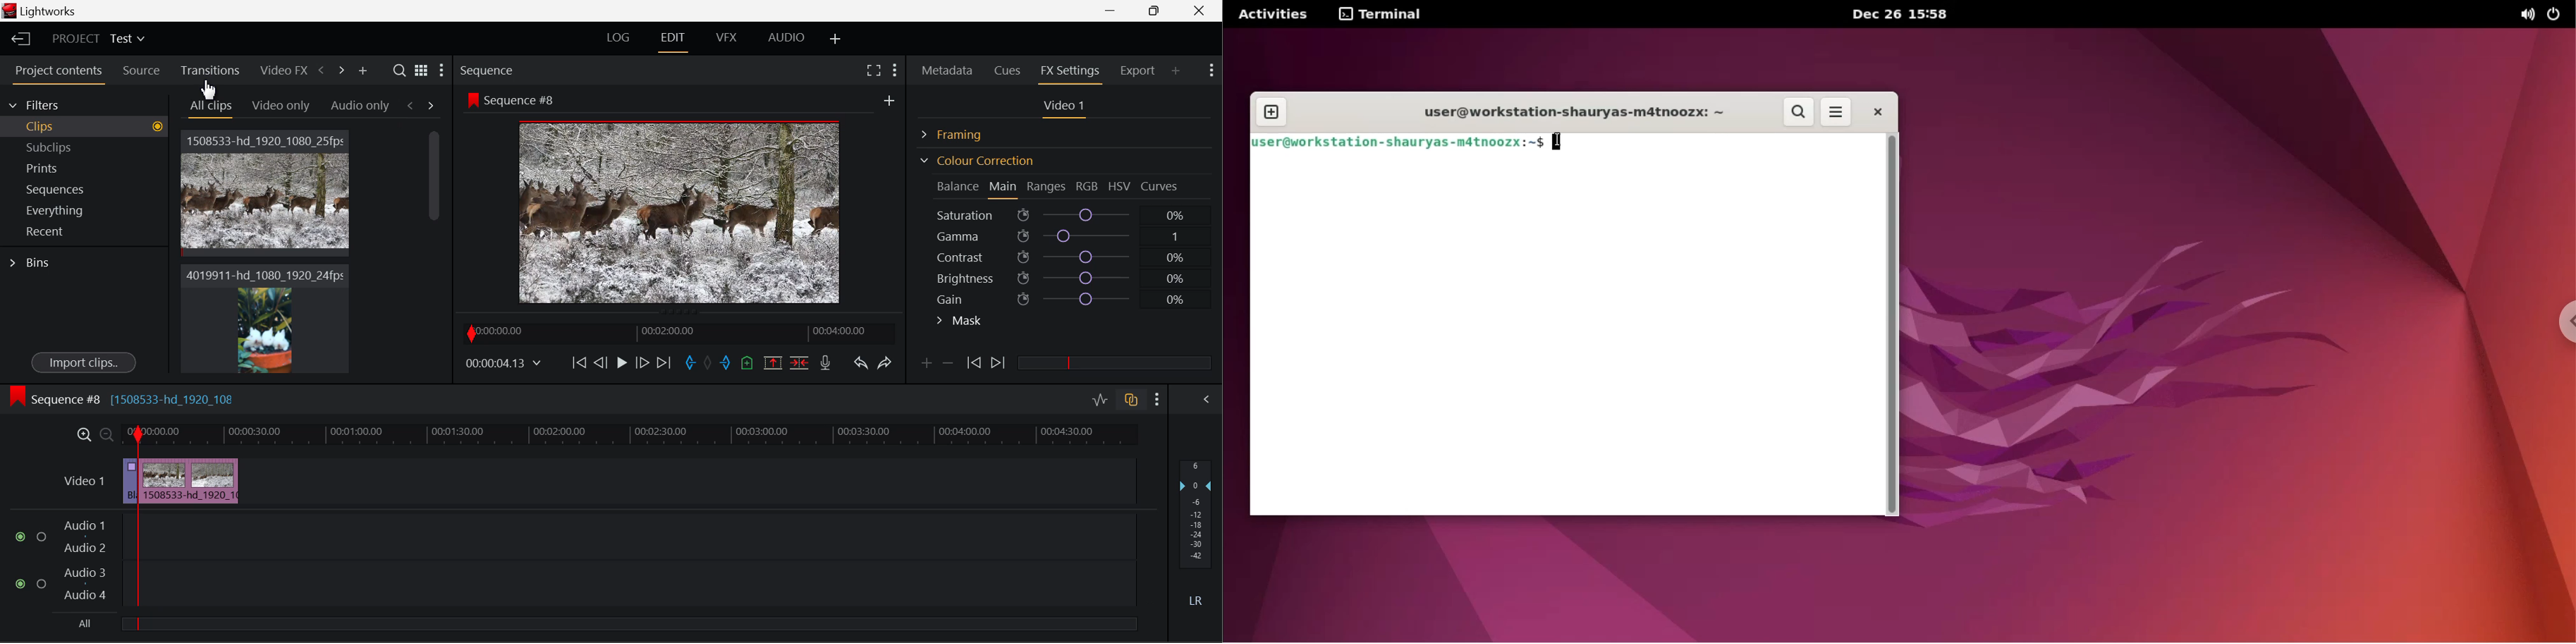 Image resolution: width=2576 pixels, height=644 pixels. What do you see at coordinates (620, 364) in the screenshot?
I see `Play` at bounding box center [620, 364].